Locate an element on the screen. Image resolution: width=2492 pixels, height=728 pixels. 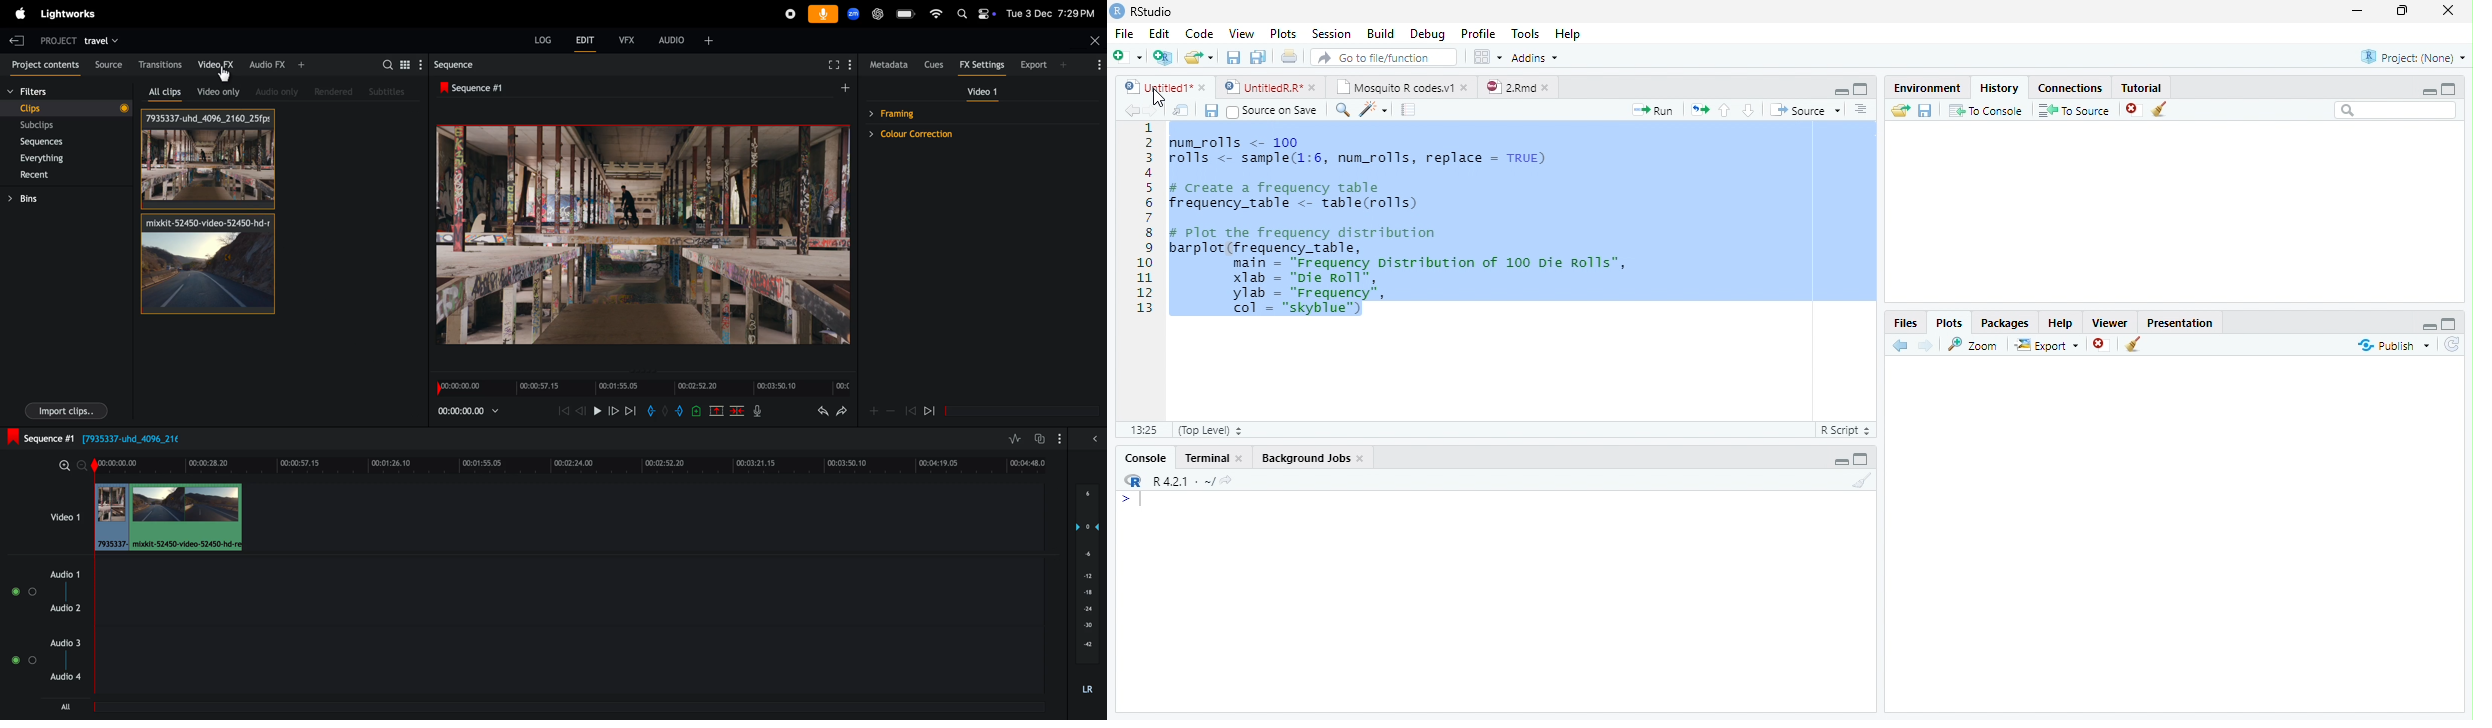
pause is located at coordinates (596, 411).